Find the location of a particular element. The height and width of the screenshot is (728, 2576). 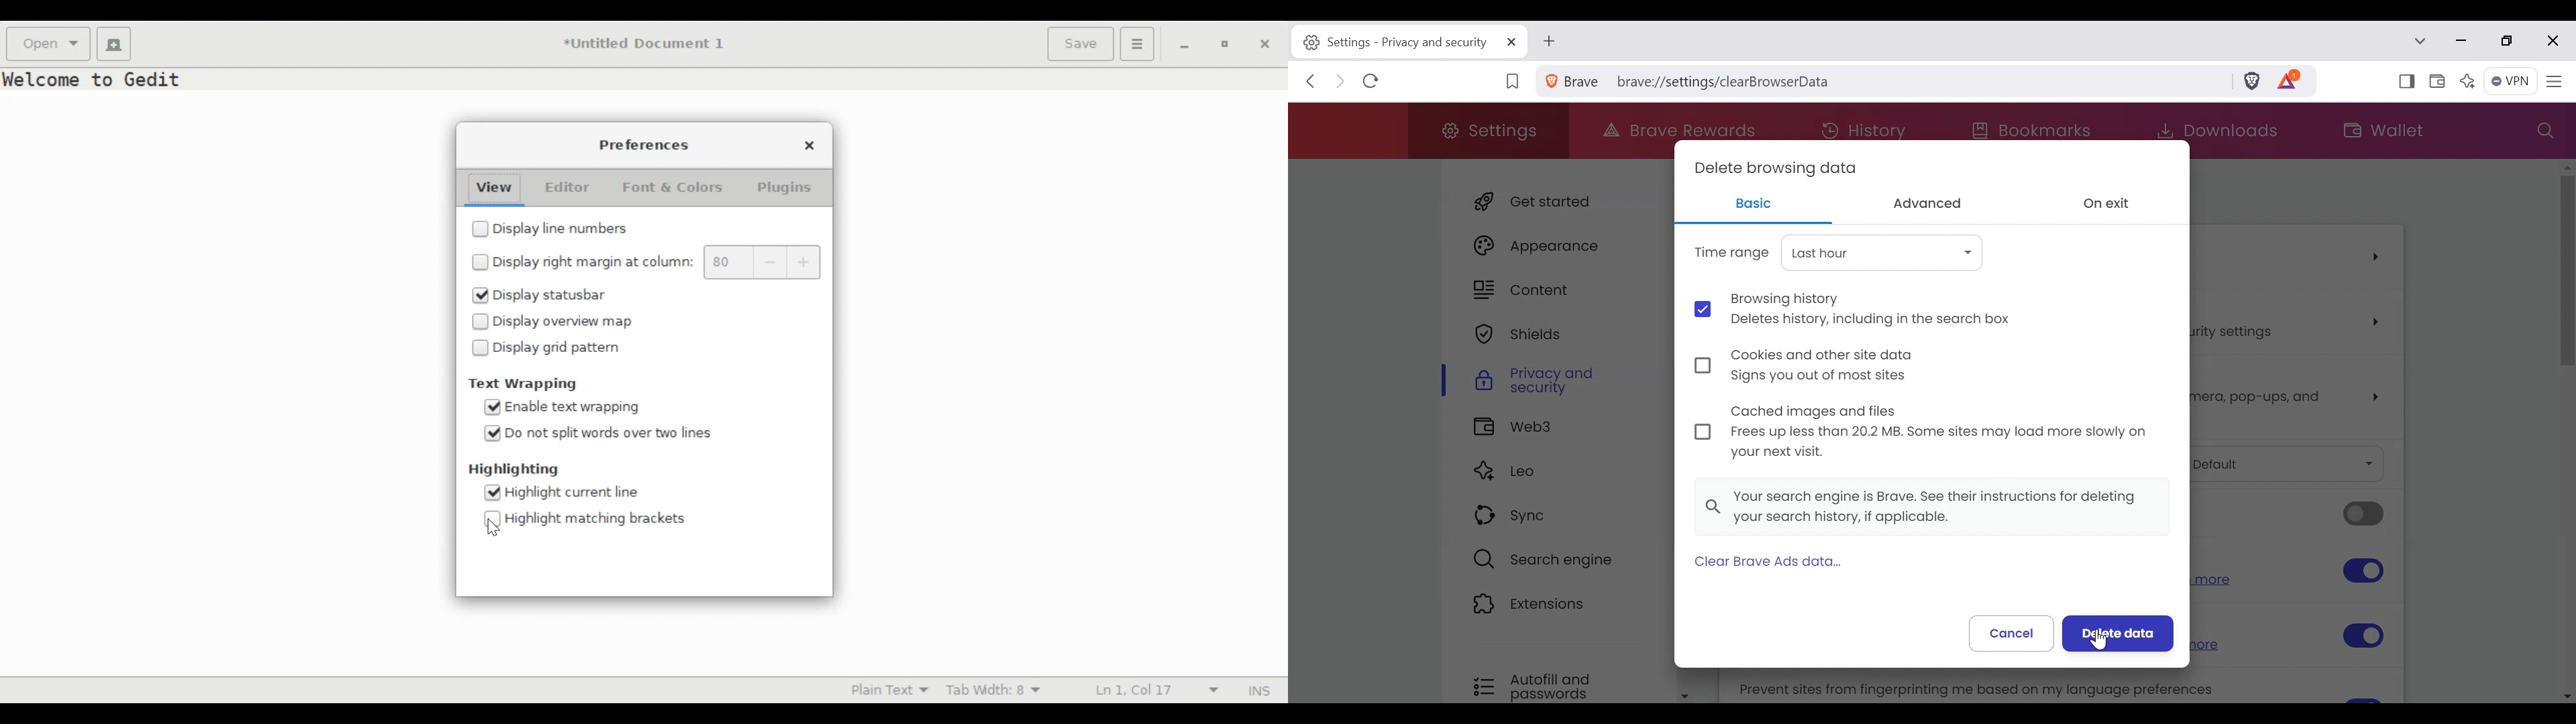

checkbox is located at coordinates (494, 520).